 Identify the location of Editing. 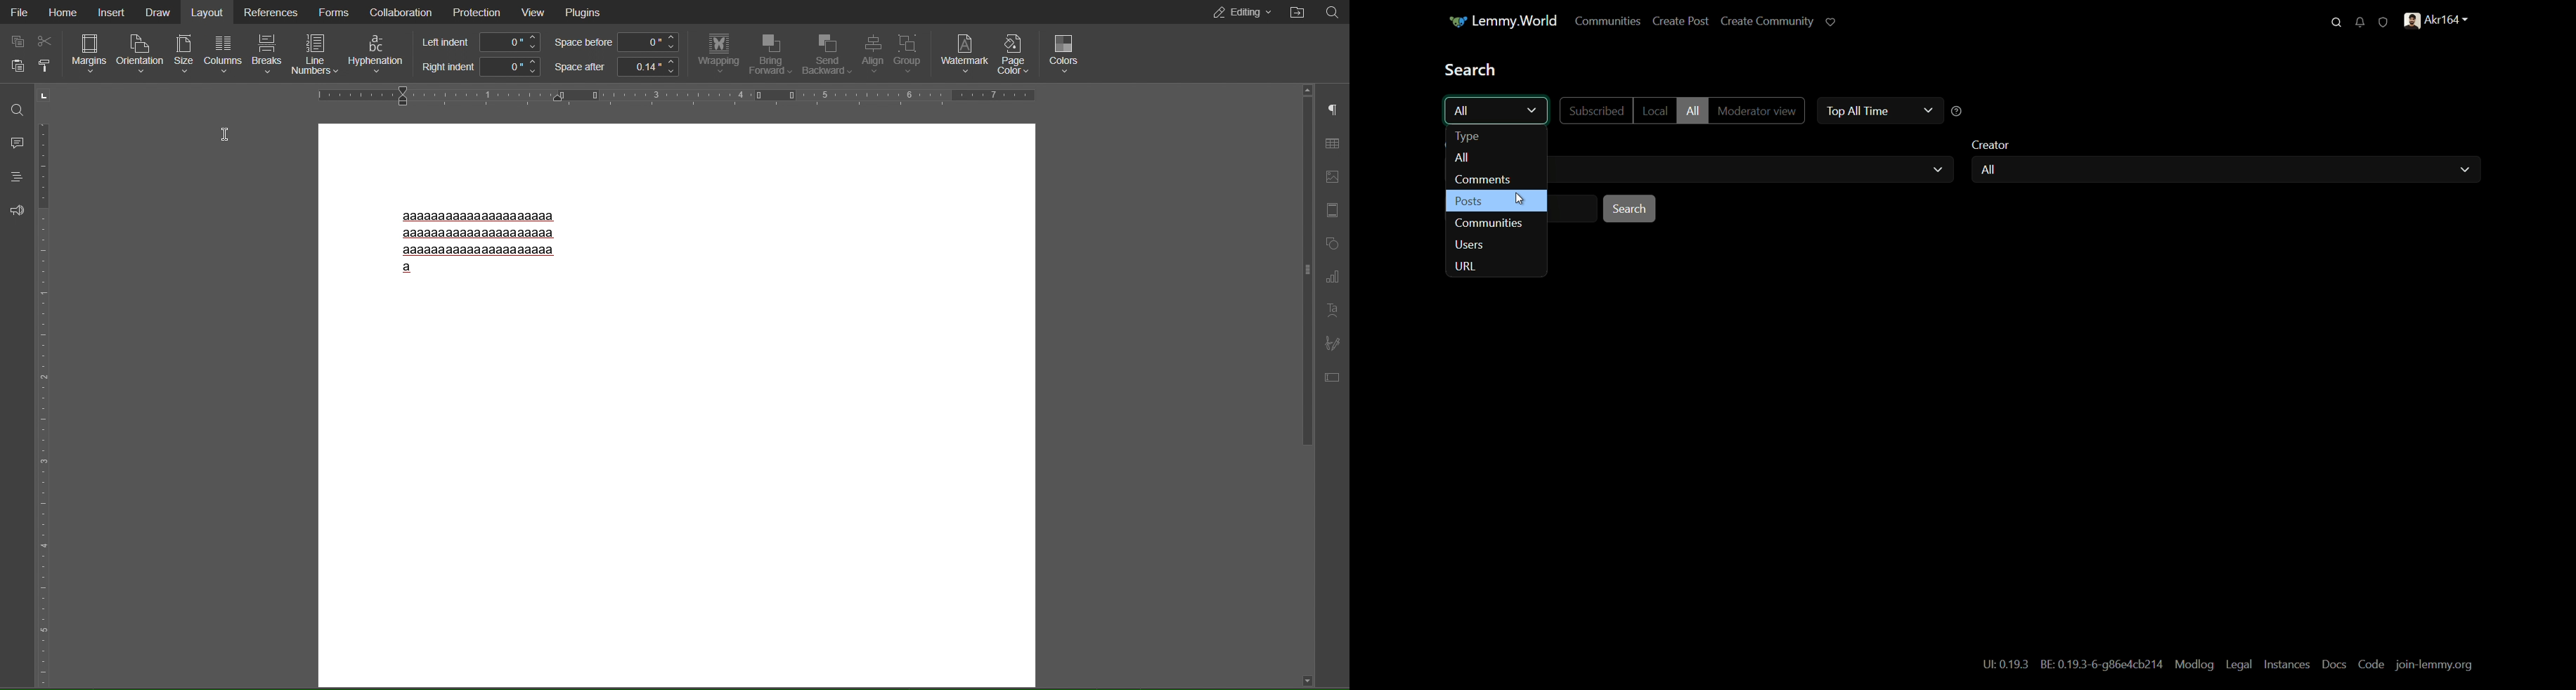
(1234, 12).